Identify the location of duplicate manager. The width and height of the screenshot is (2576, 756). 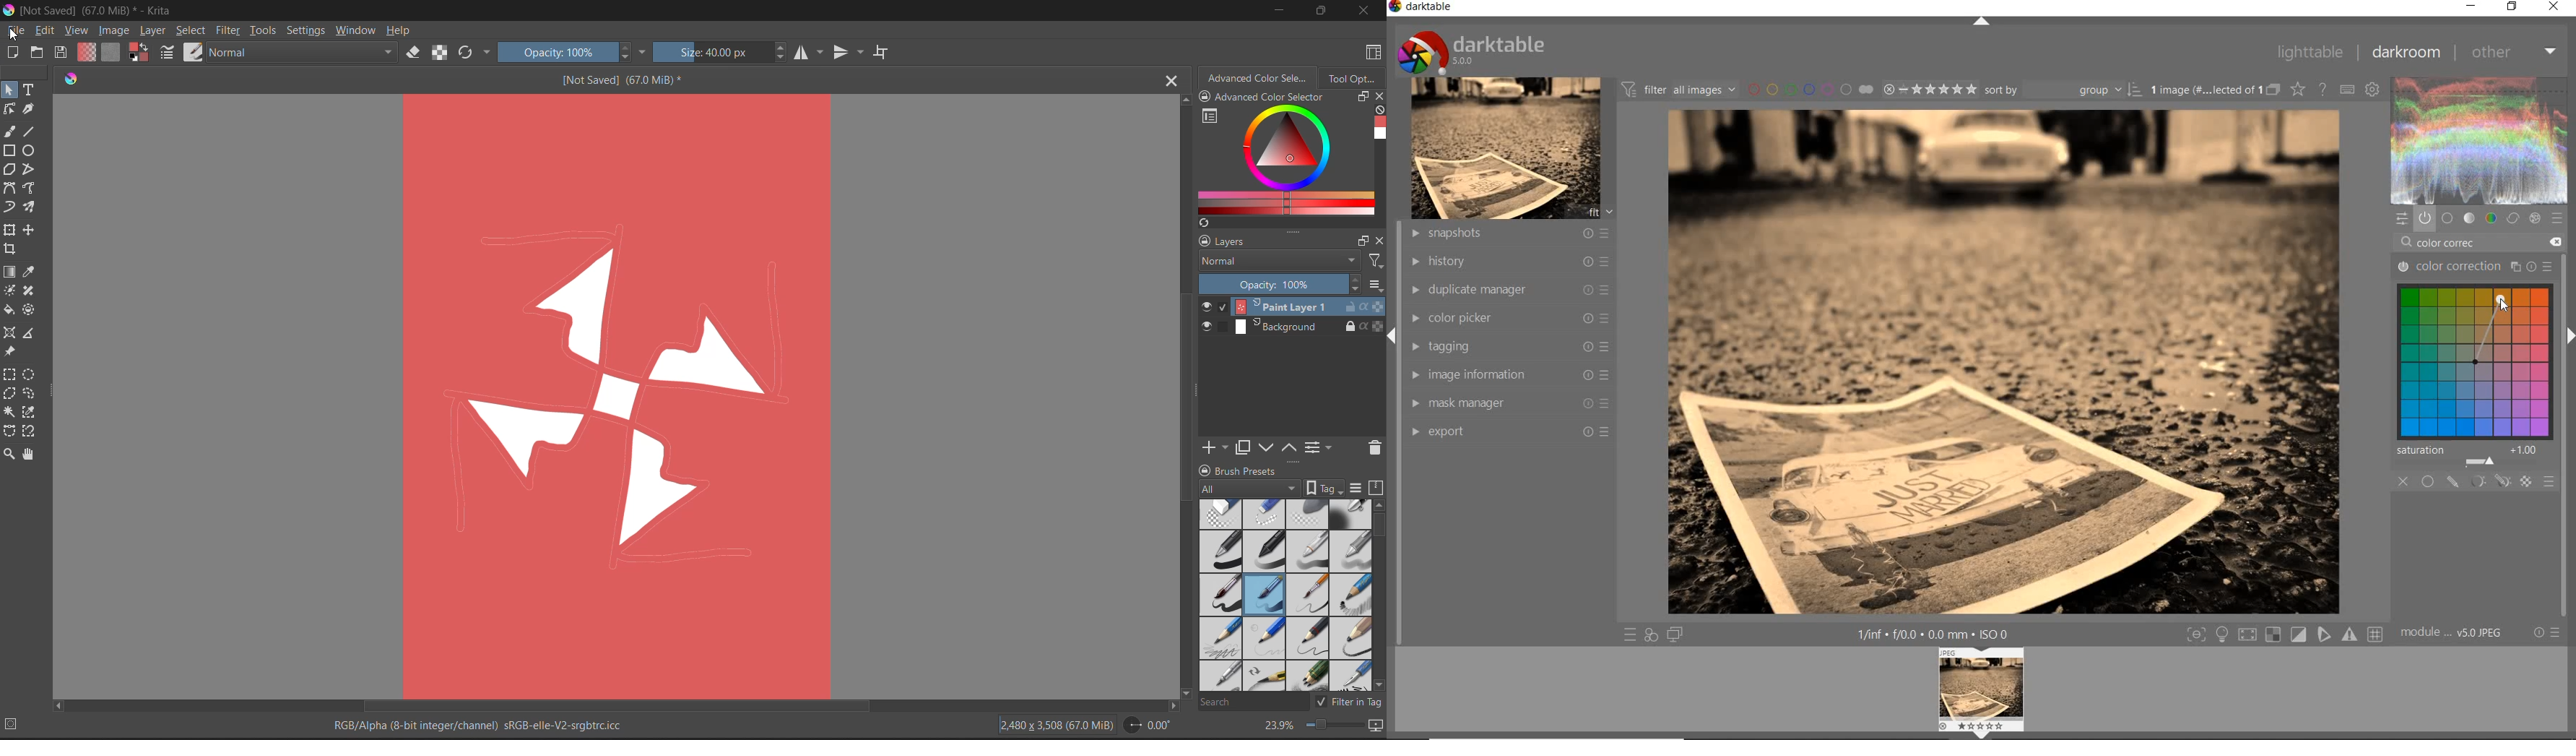
(1508, 291).